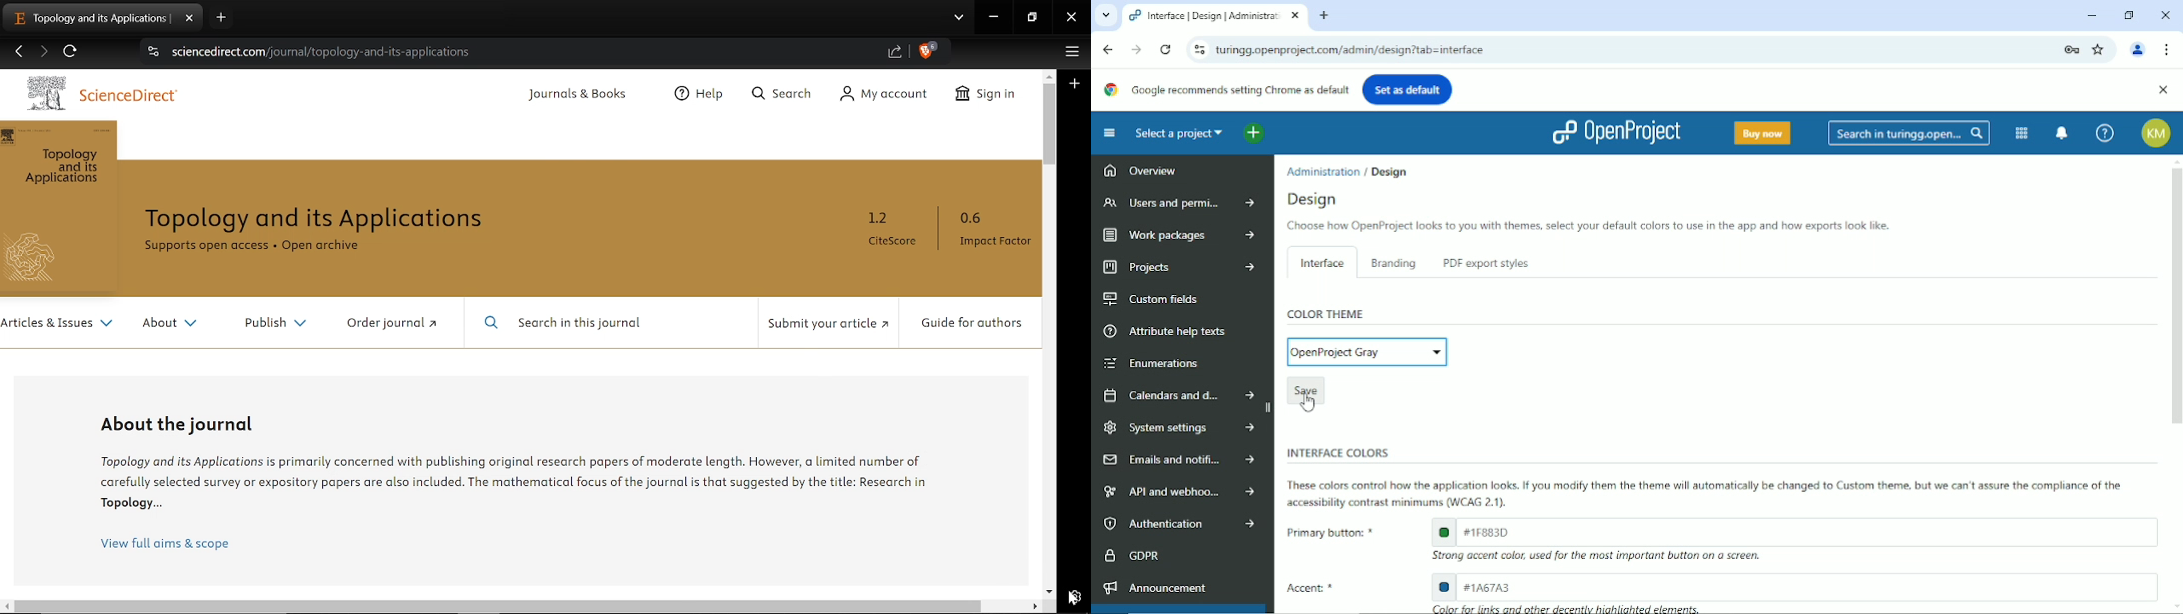 The height and width of the screenshot is (616, 2184). What do you see at coordinates (1305, 388) in the screenshot?
I see `Save` at bounding box center [1305, 388].